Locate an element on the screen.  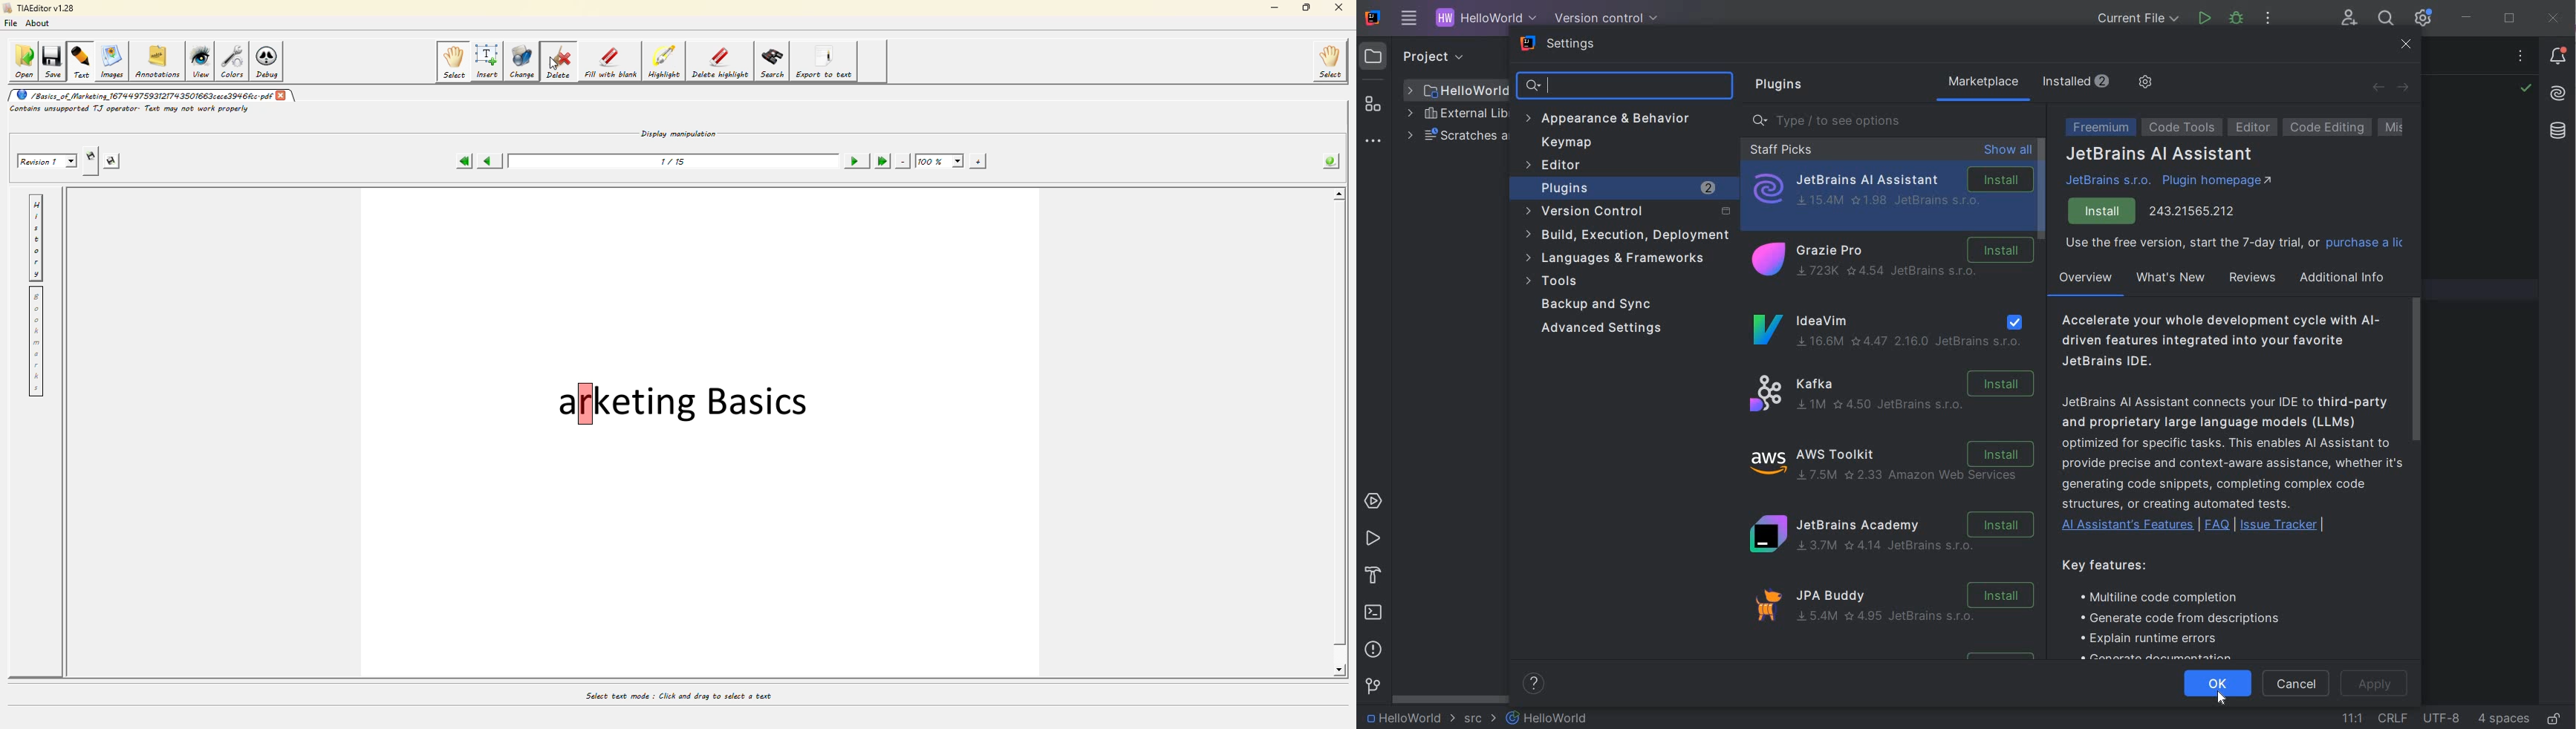
MANAGE REPOSITORIES is located at coordinates (2144, 83).